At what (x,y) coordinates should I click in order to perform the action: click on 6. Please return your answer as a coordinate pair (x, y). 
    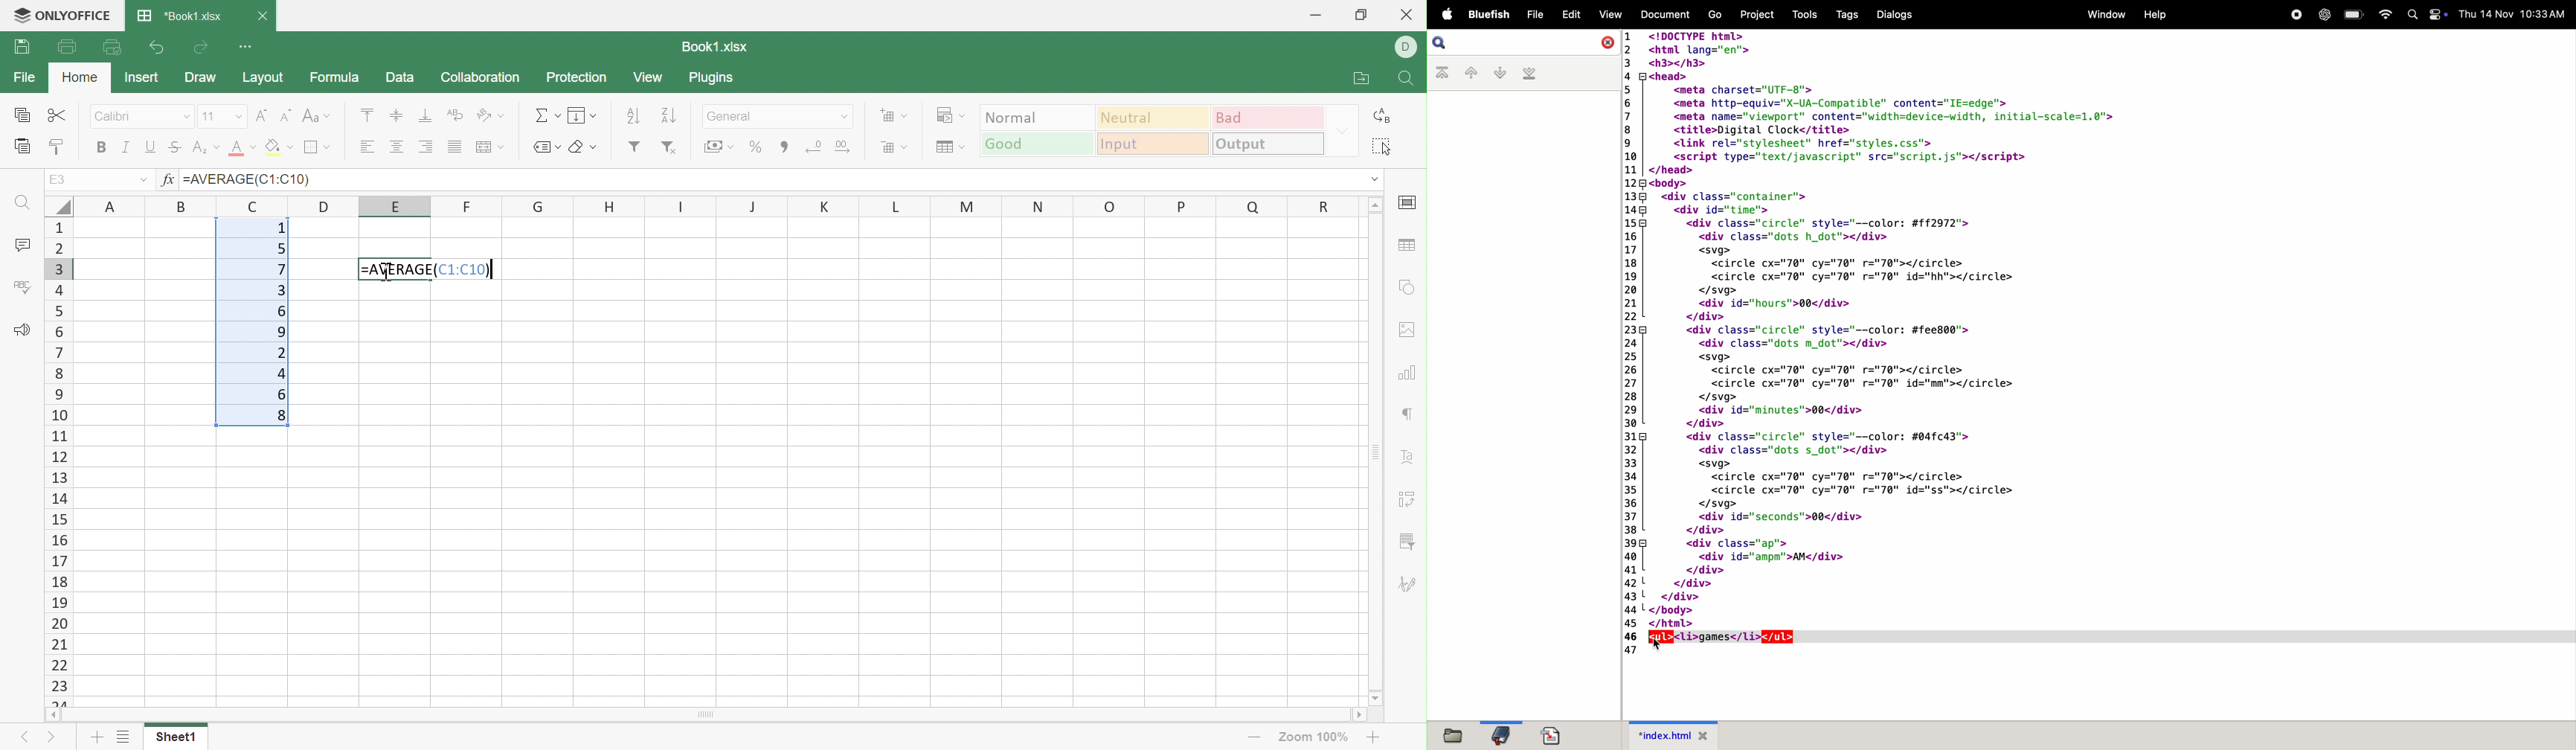
    Looking at the image, I should click on (280, 394).